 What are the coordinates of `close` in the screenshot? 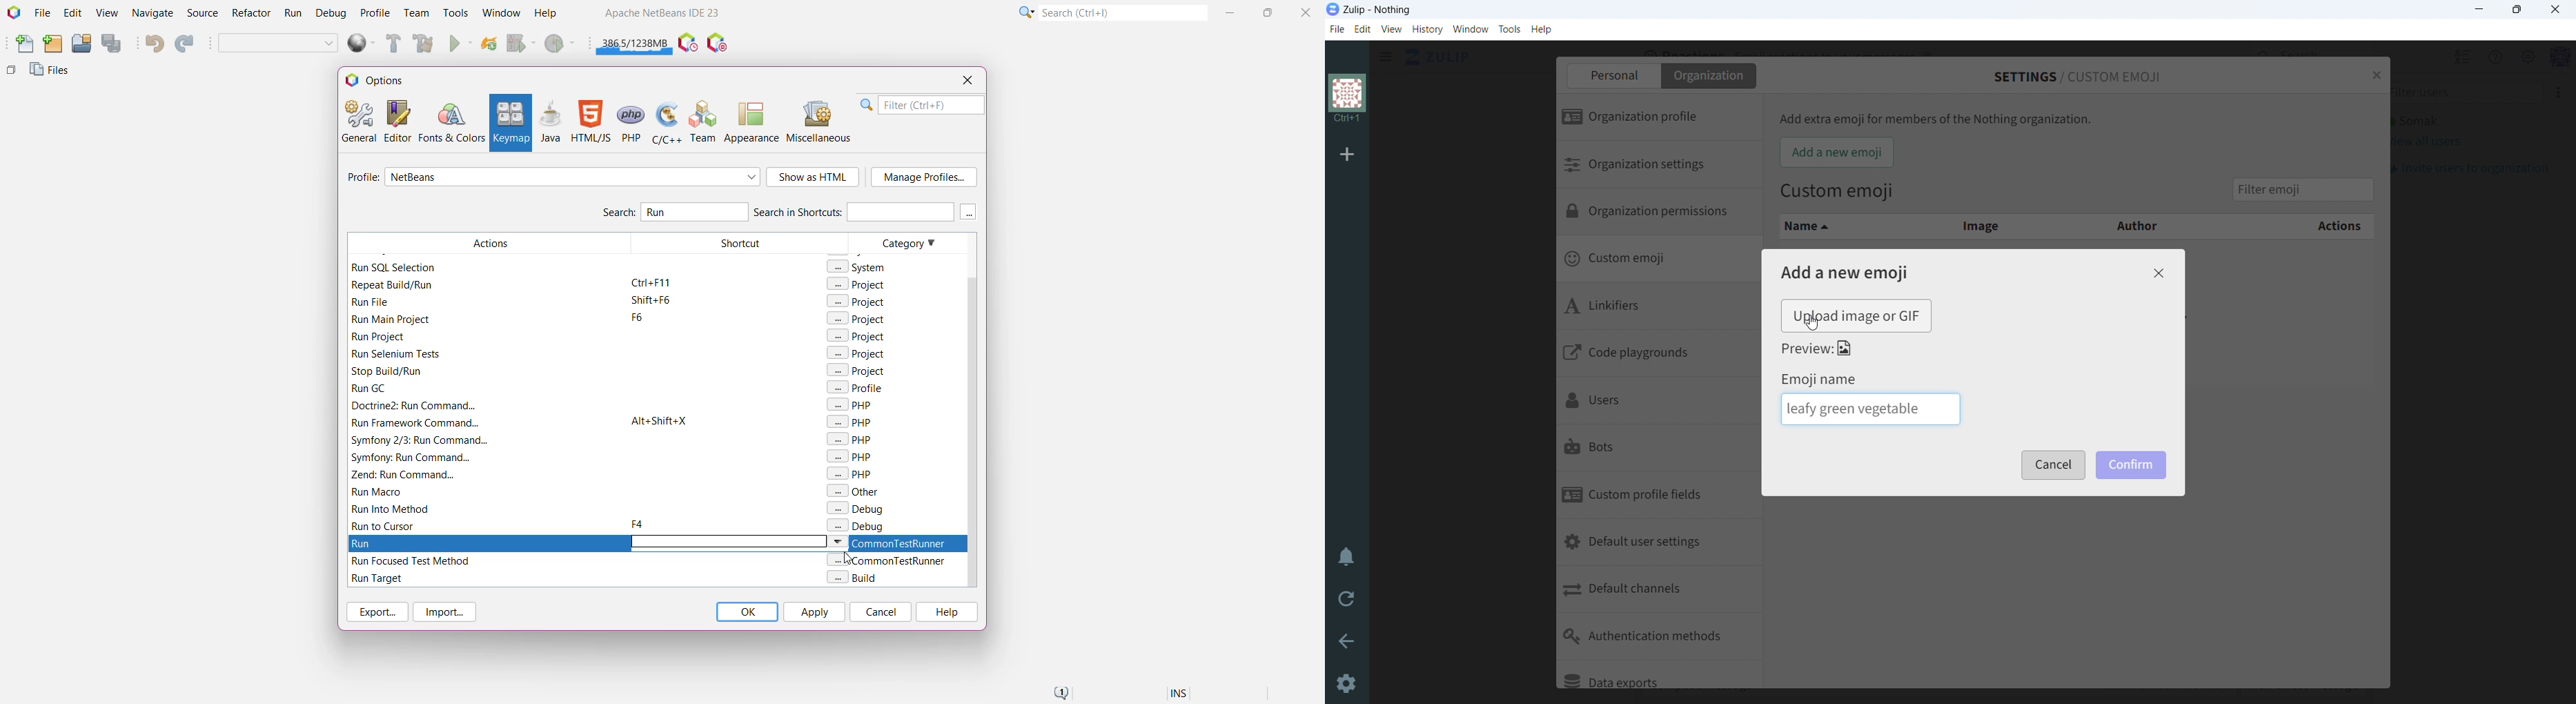 It's located at (2555, 10).